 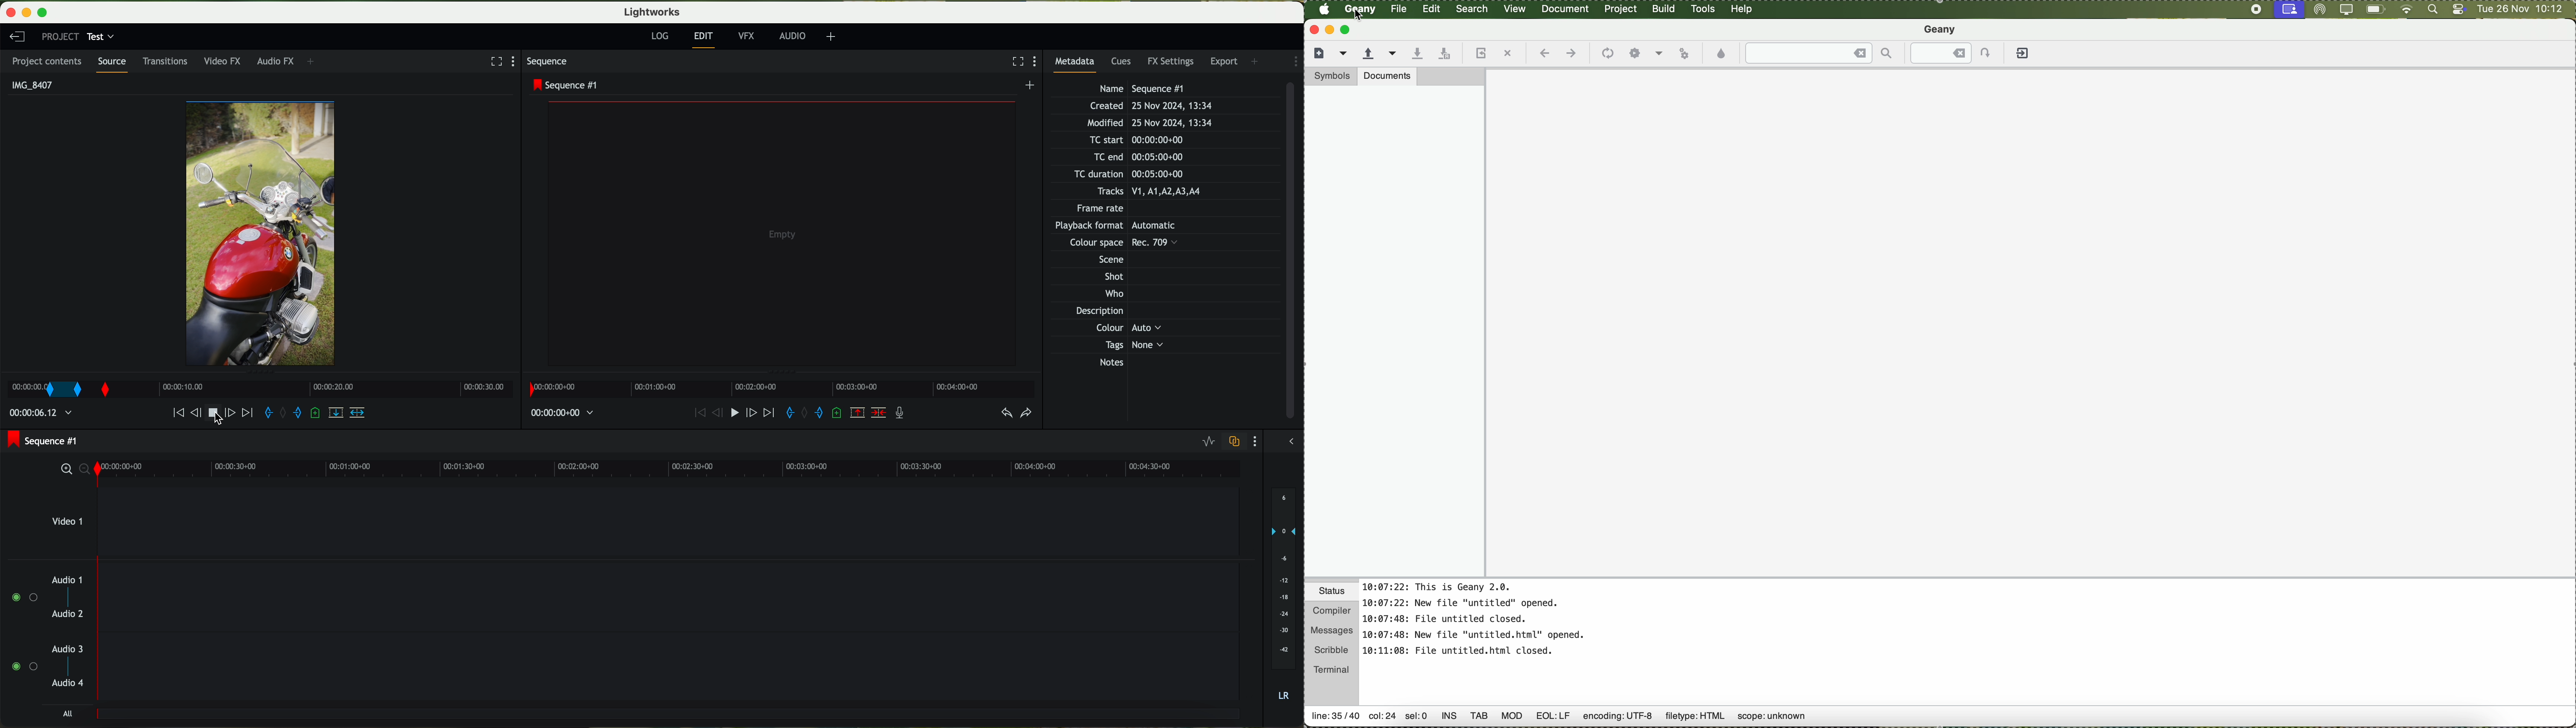 I want to click on click on stop, so click(x=219, y=419).